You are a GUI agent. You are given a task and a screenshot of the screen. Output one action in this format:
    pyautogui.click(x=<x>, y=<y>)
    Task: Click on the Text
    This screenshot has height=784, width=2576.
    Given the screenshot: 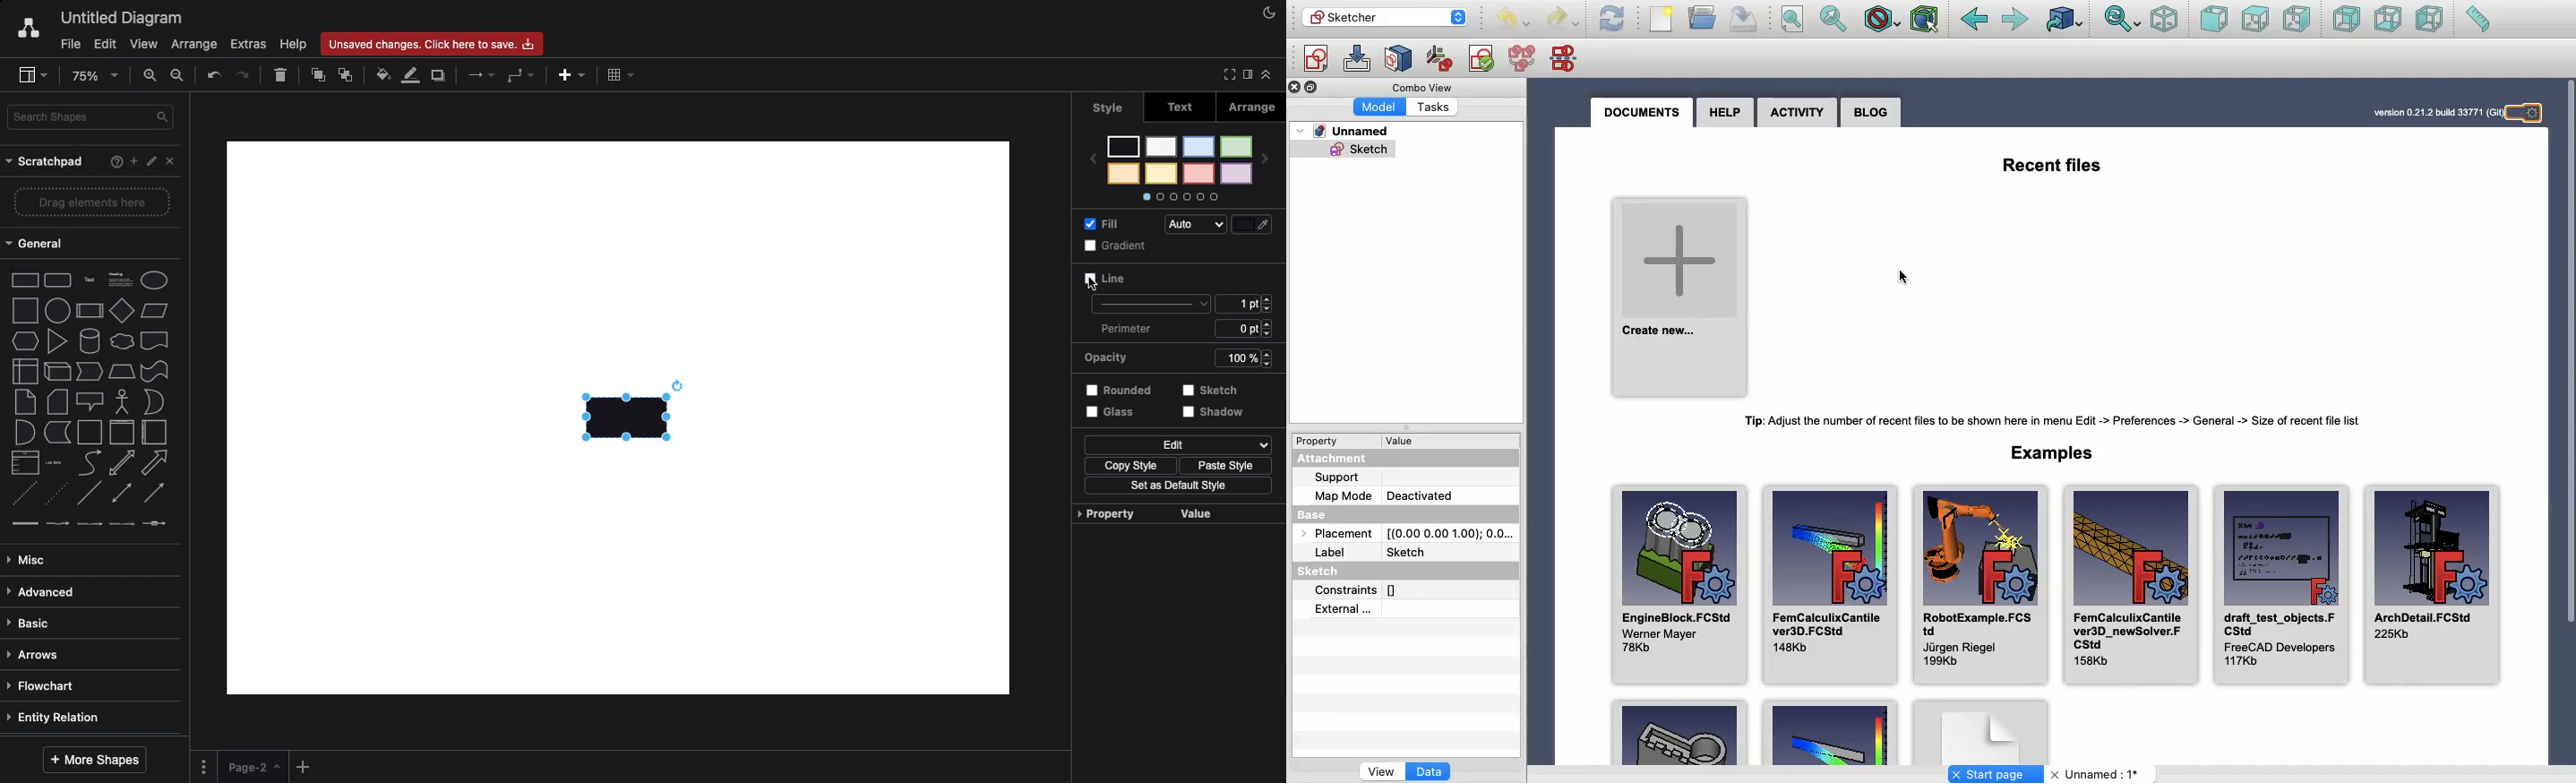 What is the action you would take?
    pyautogui.click(x=1177, y=107)
    